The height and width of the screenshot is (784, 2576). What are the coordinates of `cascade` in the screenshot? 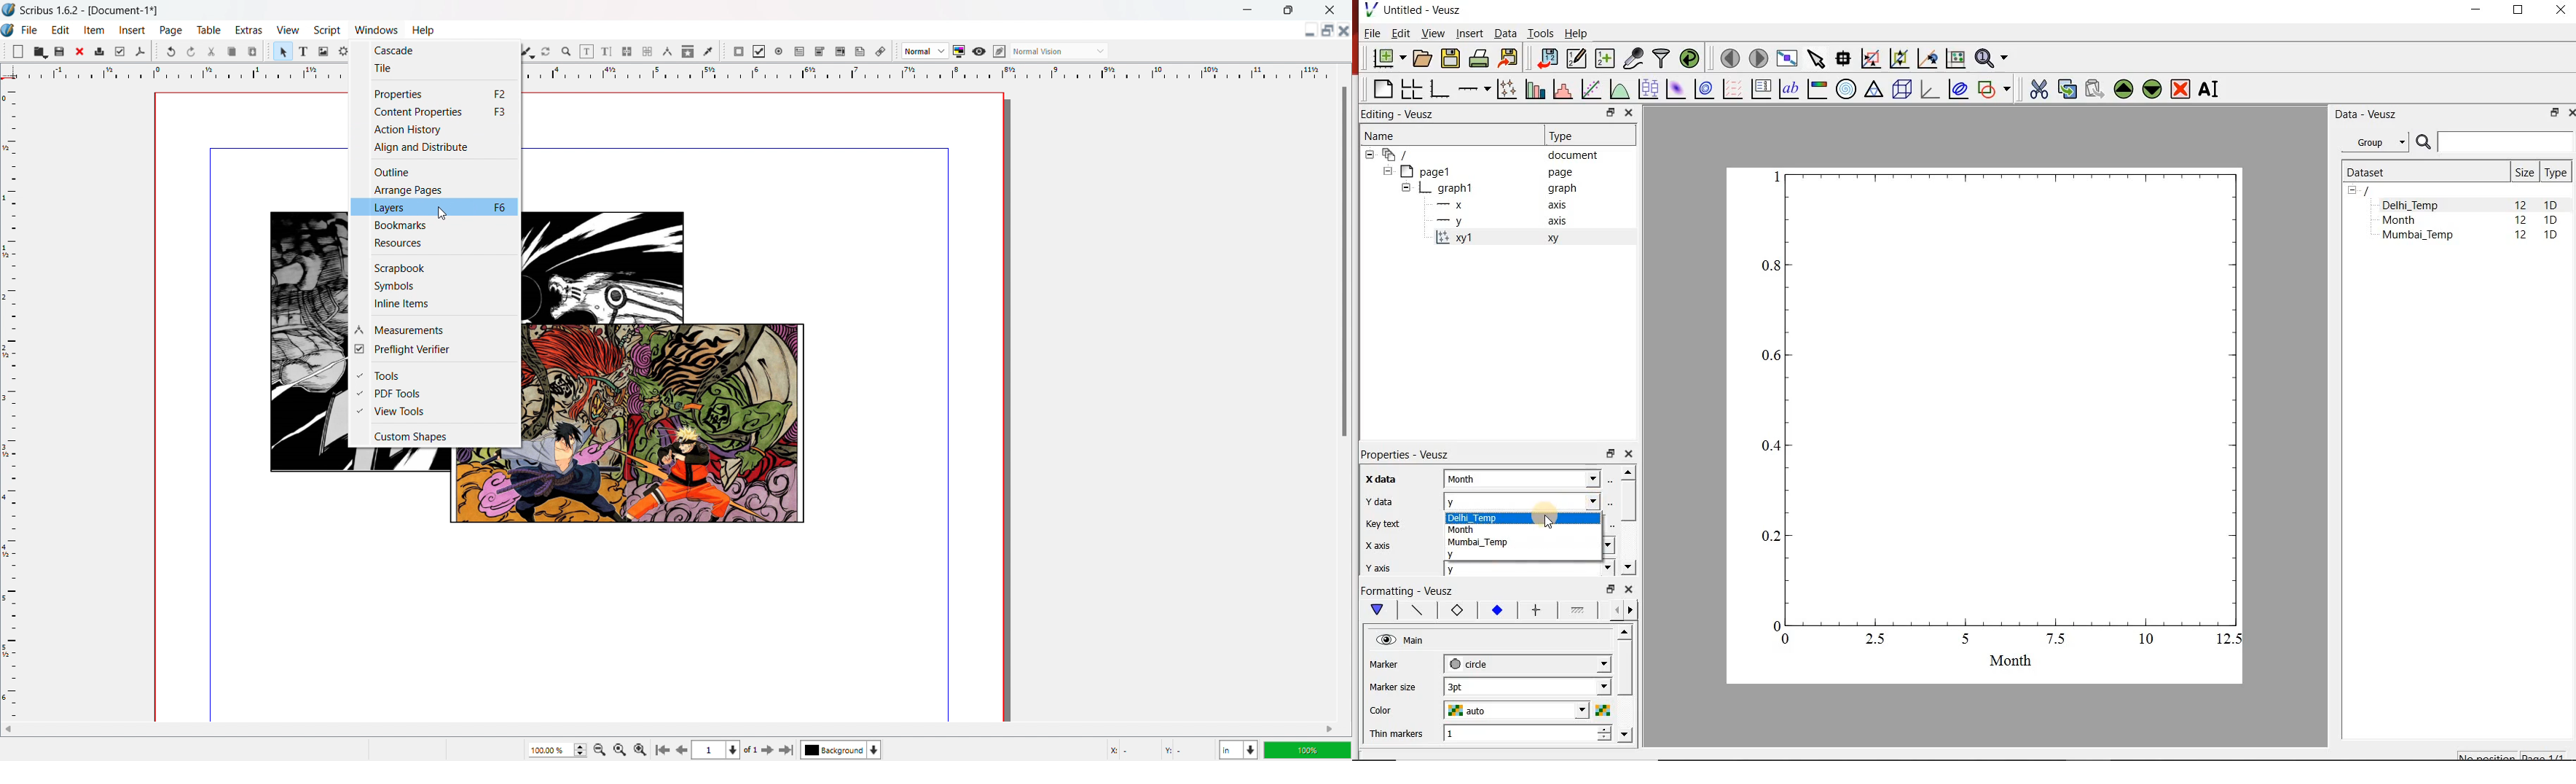 It's located at (435, 49).